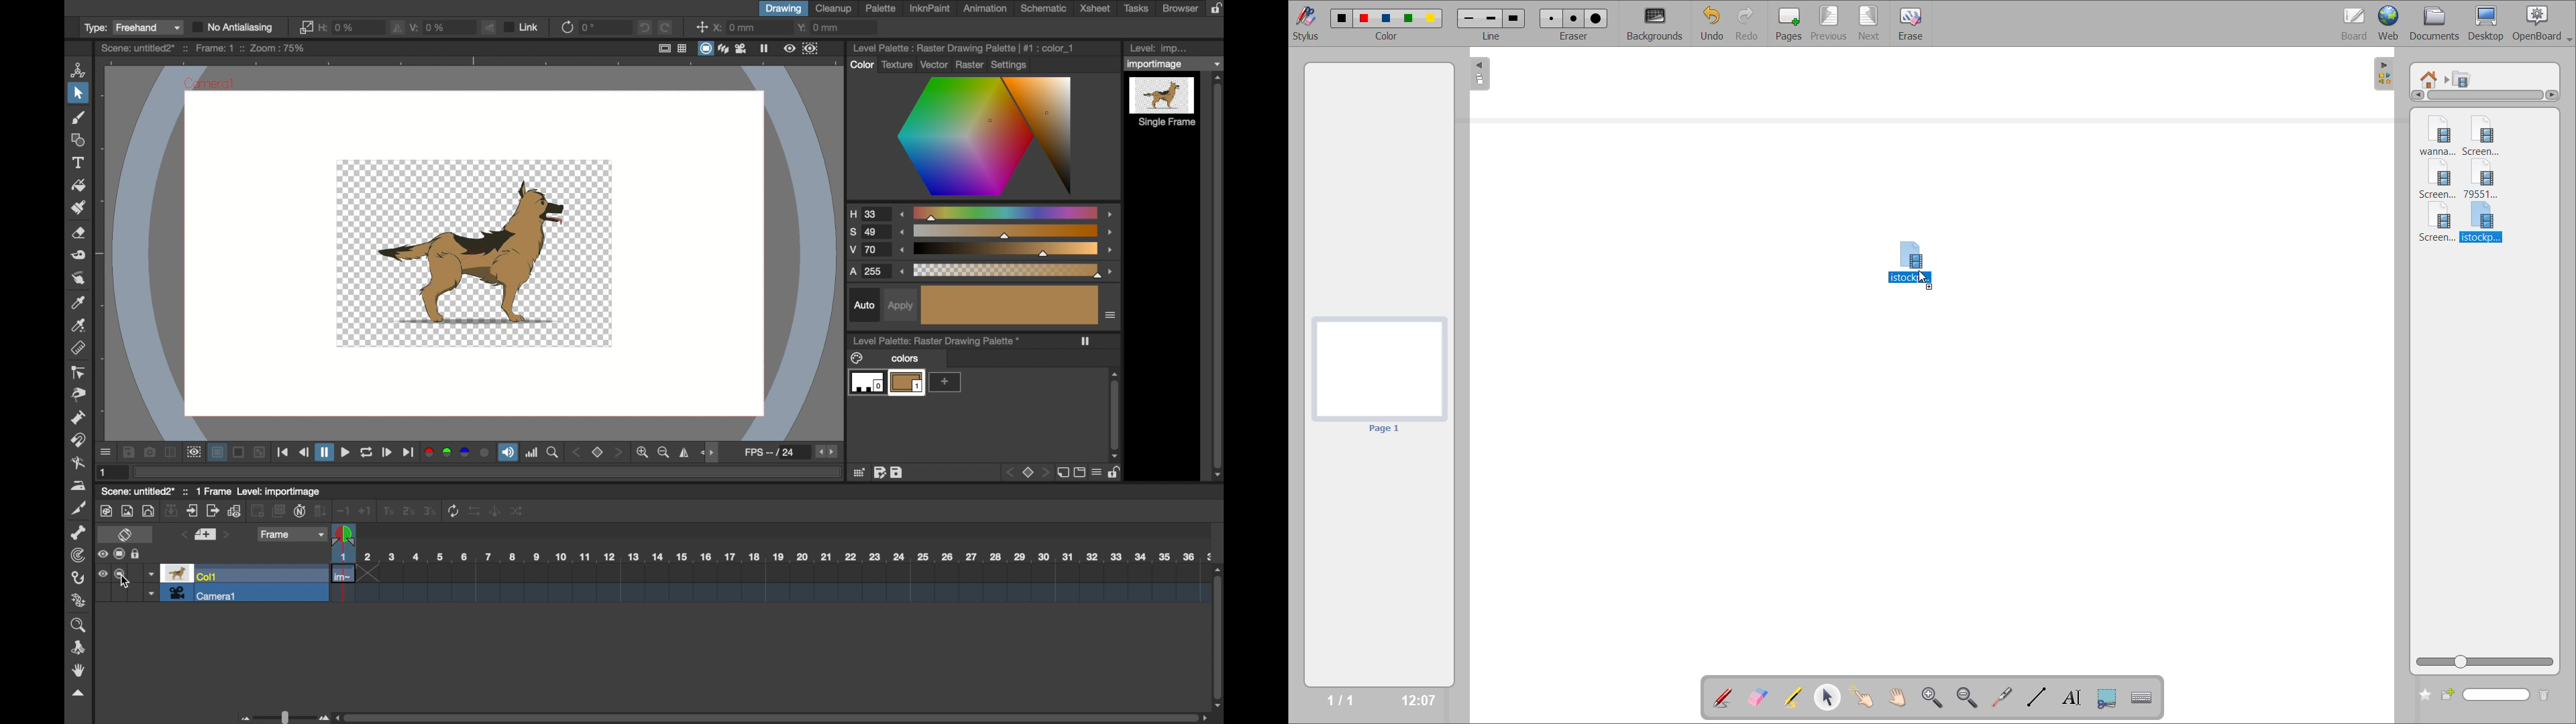 This screenshot has height=728, width=2576. Describe the element at coordinates (1721, 696) in the screenshot. I see `annotate document` at that location.